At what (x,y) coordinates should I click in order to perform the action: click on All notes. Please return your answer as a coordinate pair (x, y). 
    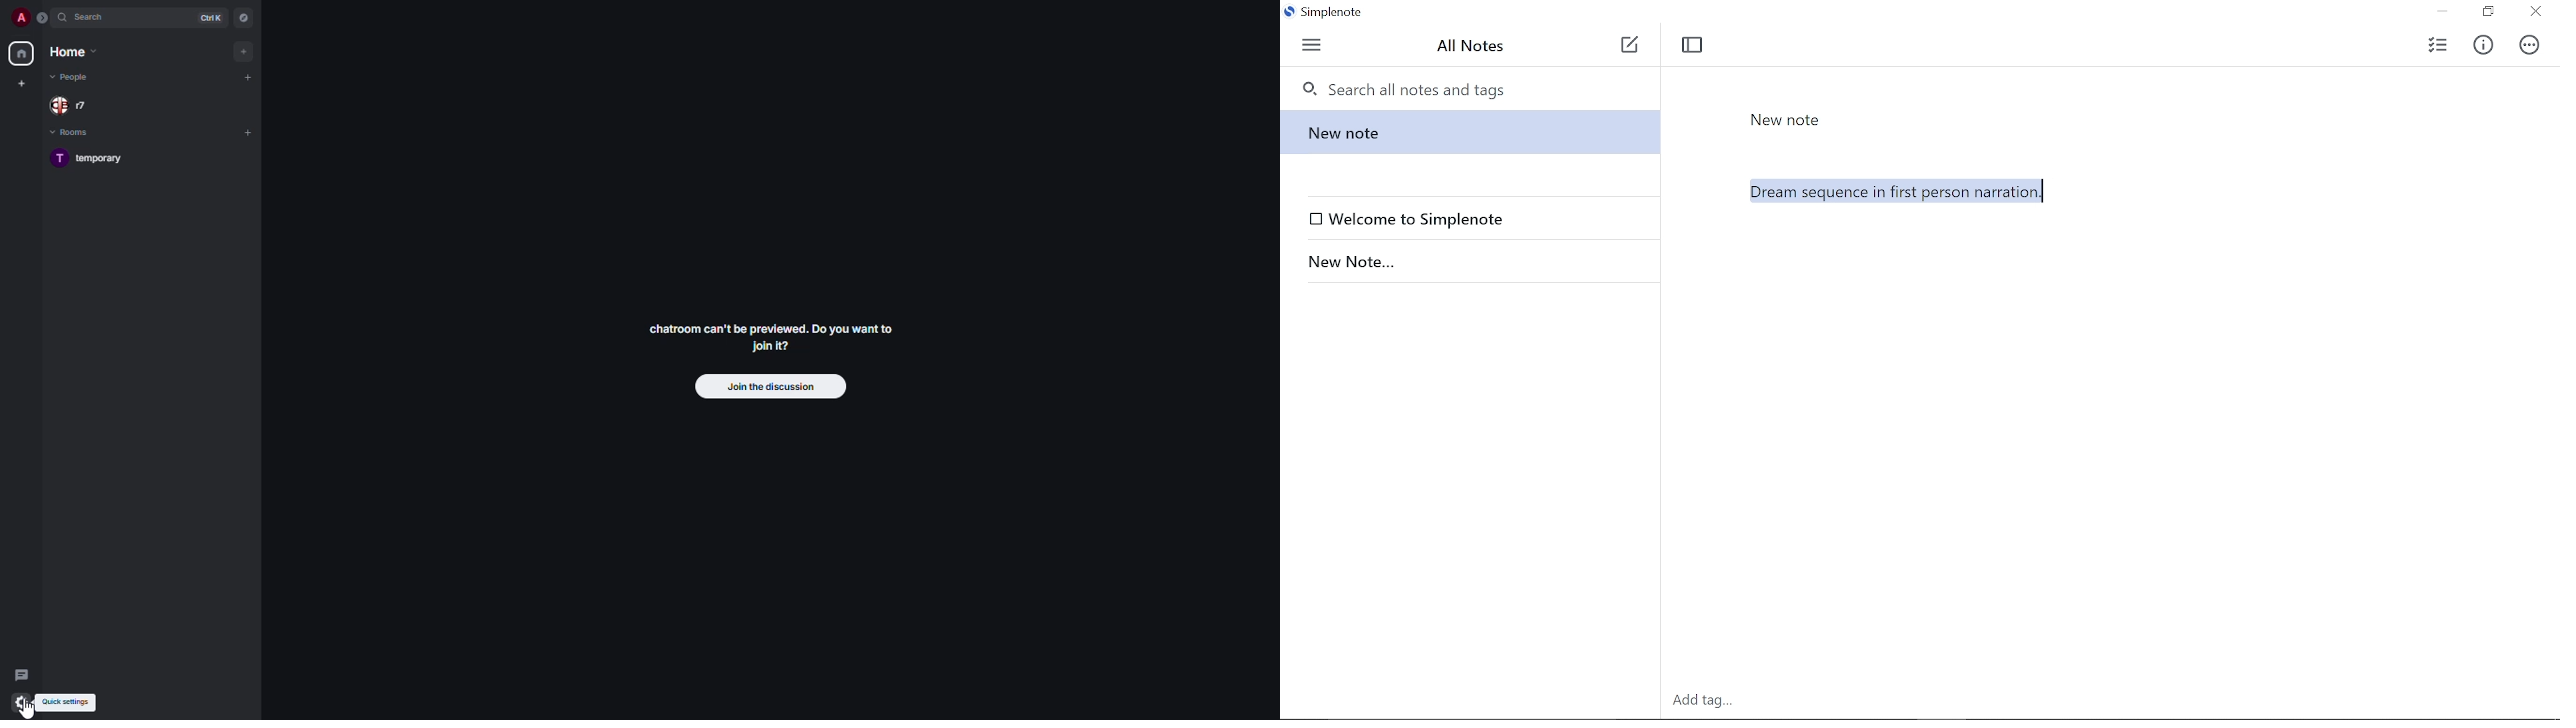
    Looking at the image, I should click on (1472, 45).